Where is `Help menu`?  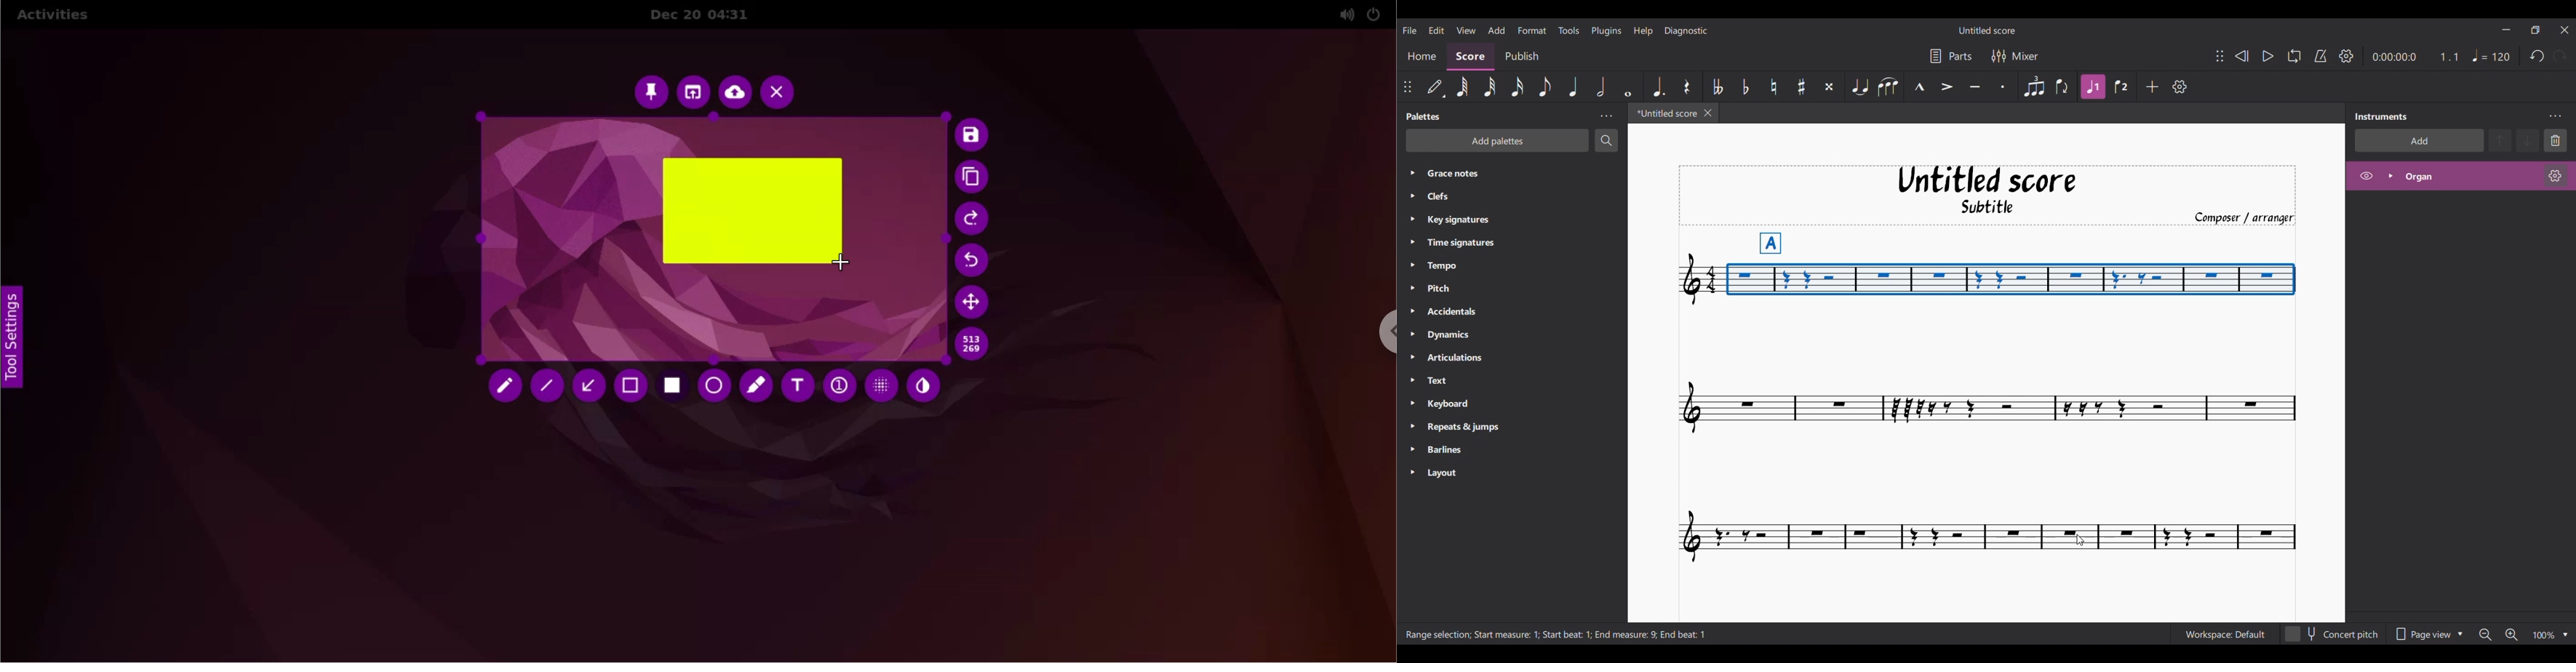 Help menu is located at coordinates (1644, 31).